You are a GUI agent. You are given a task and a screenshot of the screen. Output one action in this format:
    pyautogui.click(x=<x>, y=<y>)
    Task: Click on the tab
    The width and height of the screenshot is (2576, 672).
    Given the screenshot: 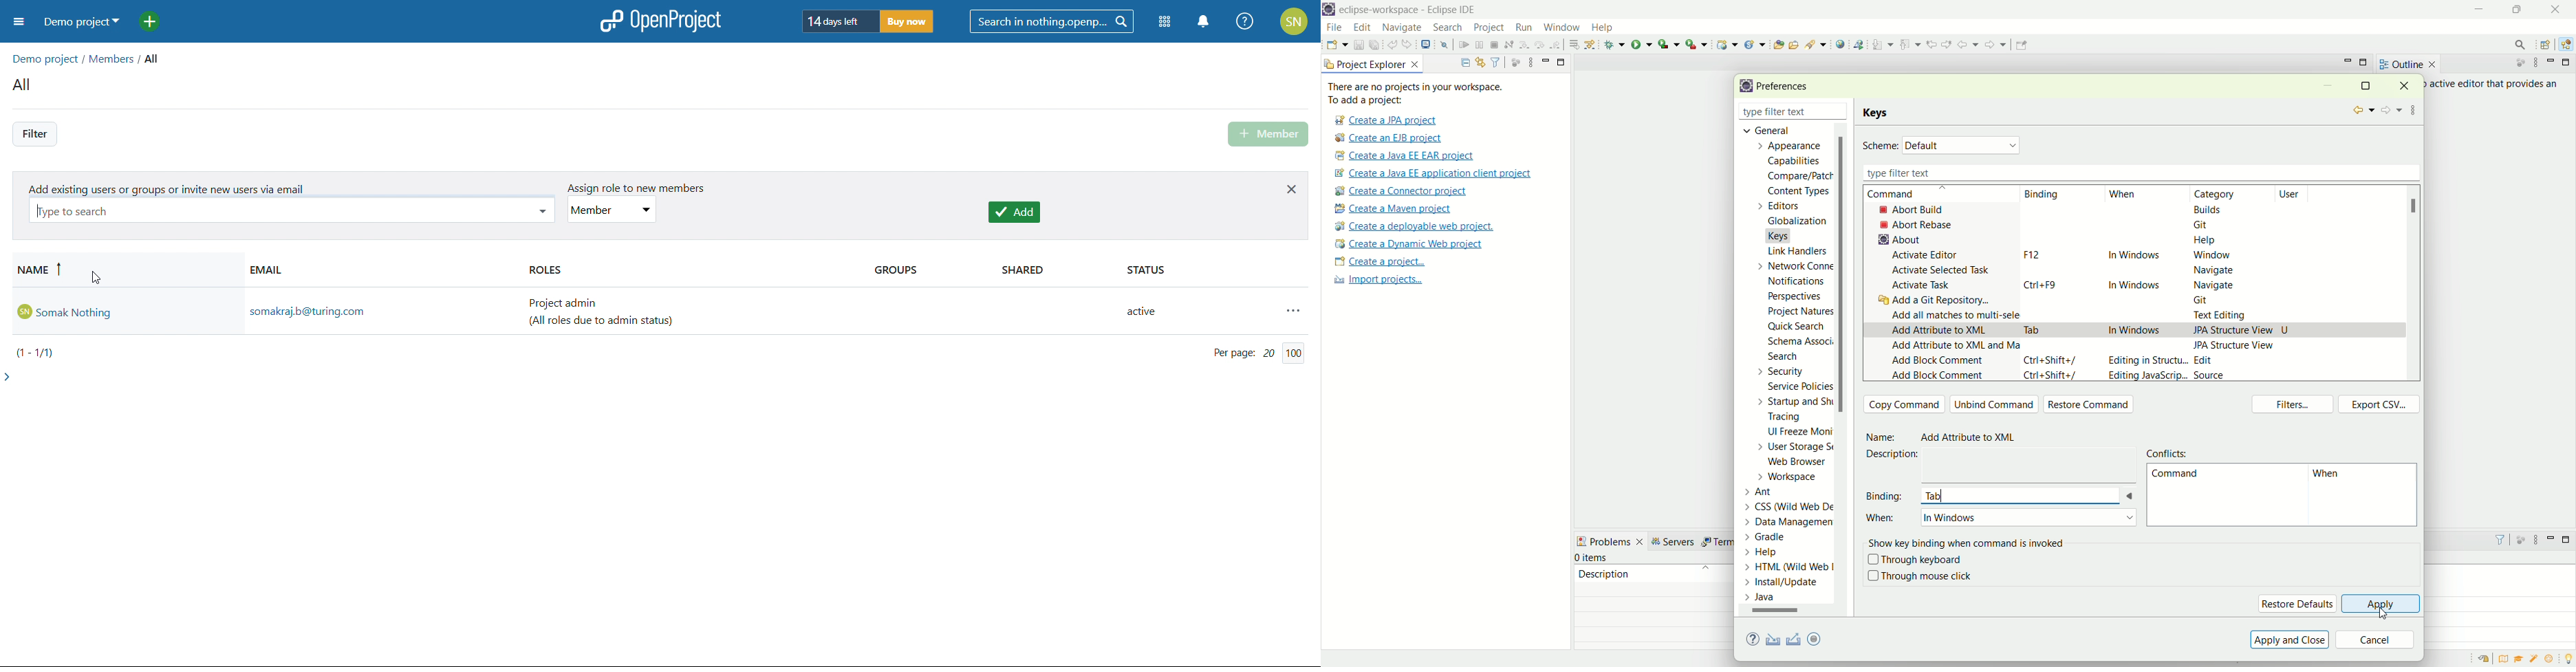 What is the action you would take?
    pyautogui.click(x=2028, y=496)
    